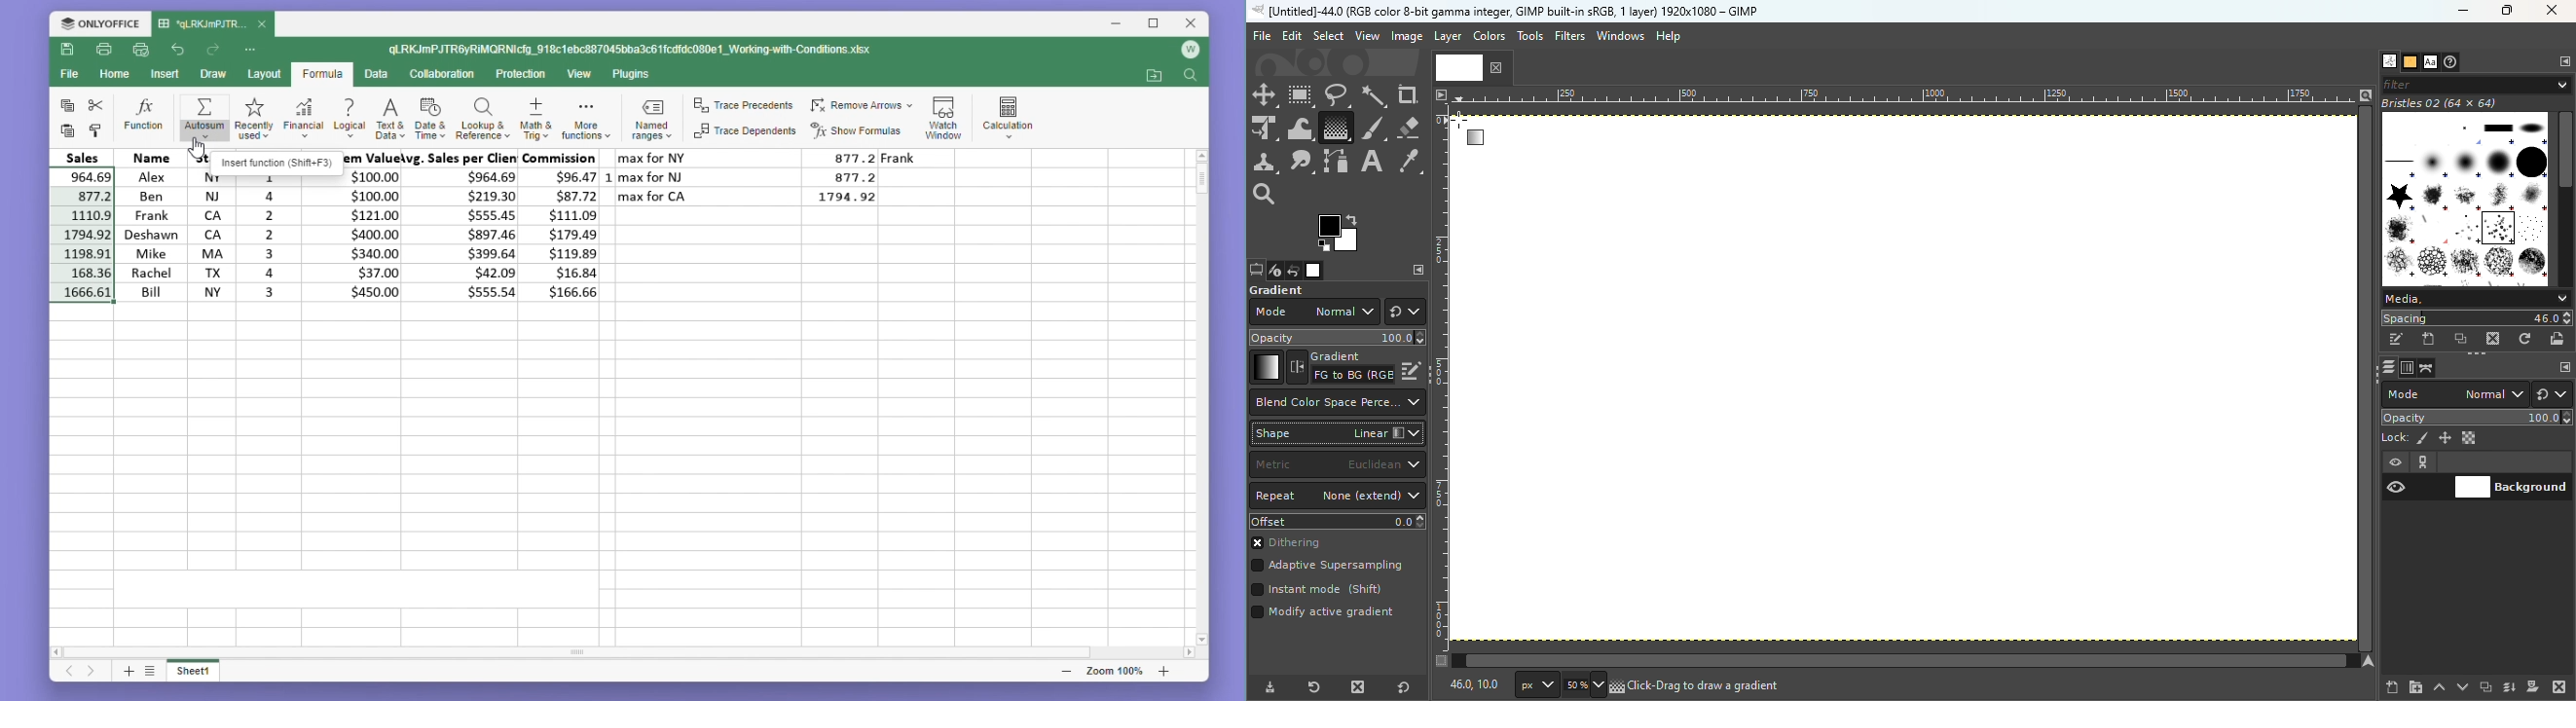 This screenshot has height=728, width=2576. Describe the element at coordinates (2494, 338) in the screenshot. I see `Delete this brush` at that location.